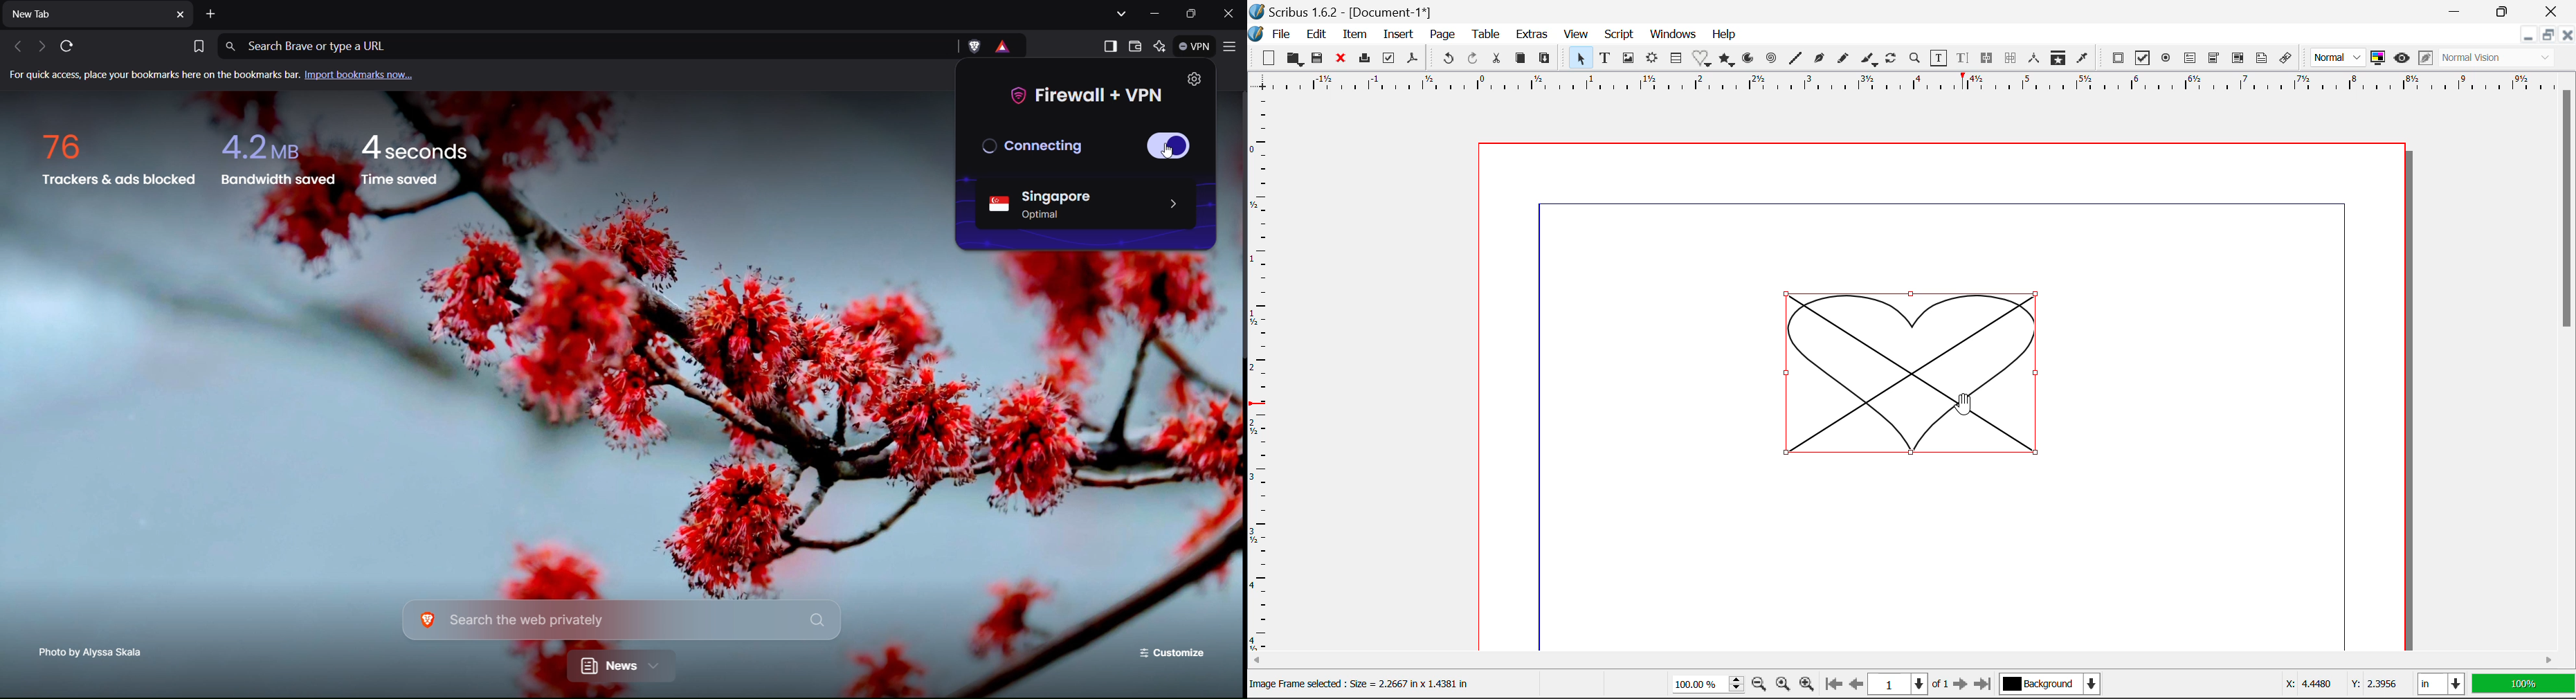 This screenshot has width=2576, height=700. What do you see at coordinates (1343, 60) in the screenshot?
I see `Close` at bounding box center [1343, 60].